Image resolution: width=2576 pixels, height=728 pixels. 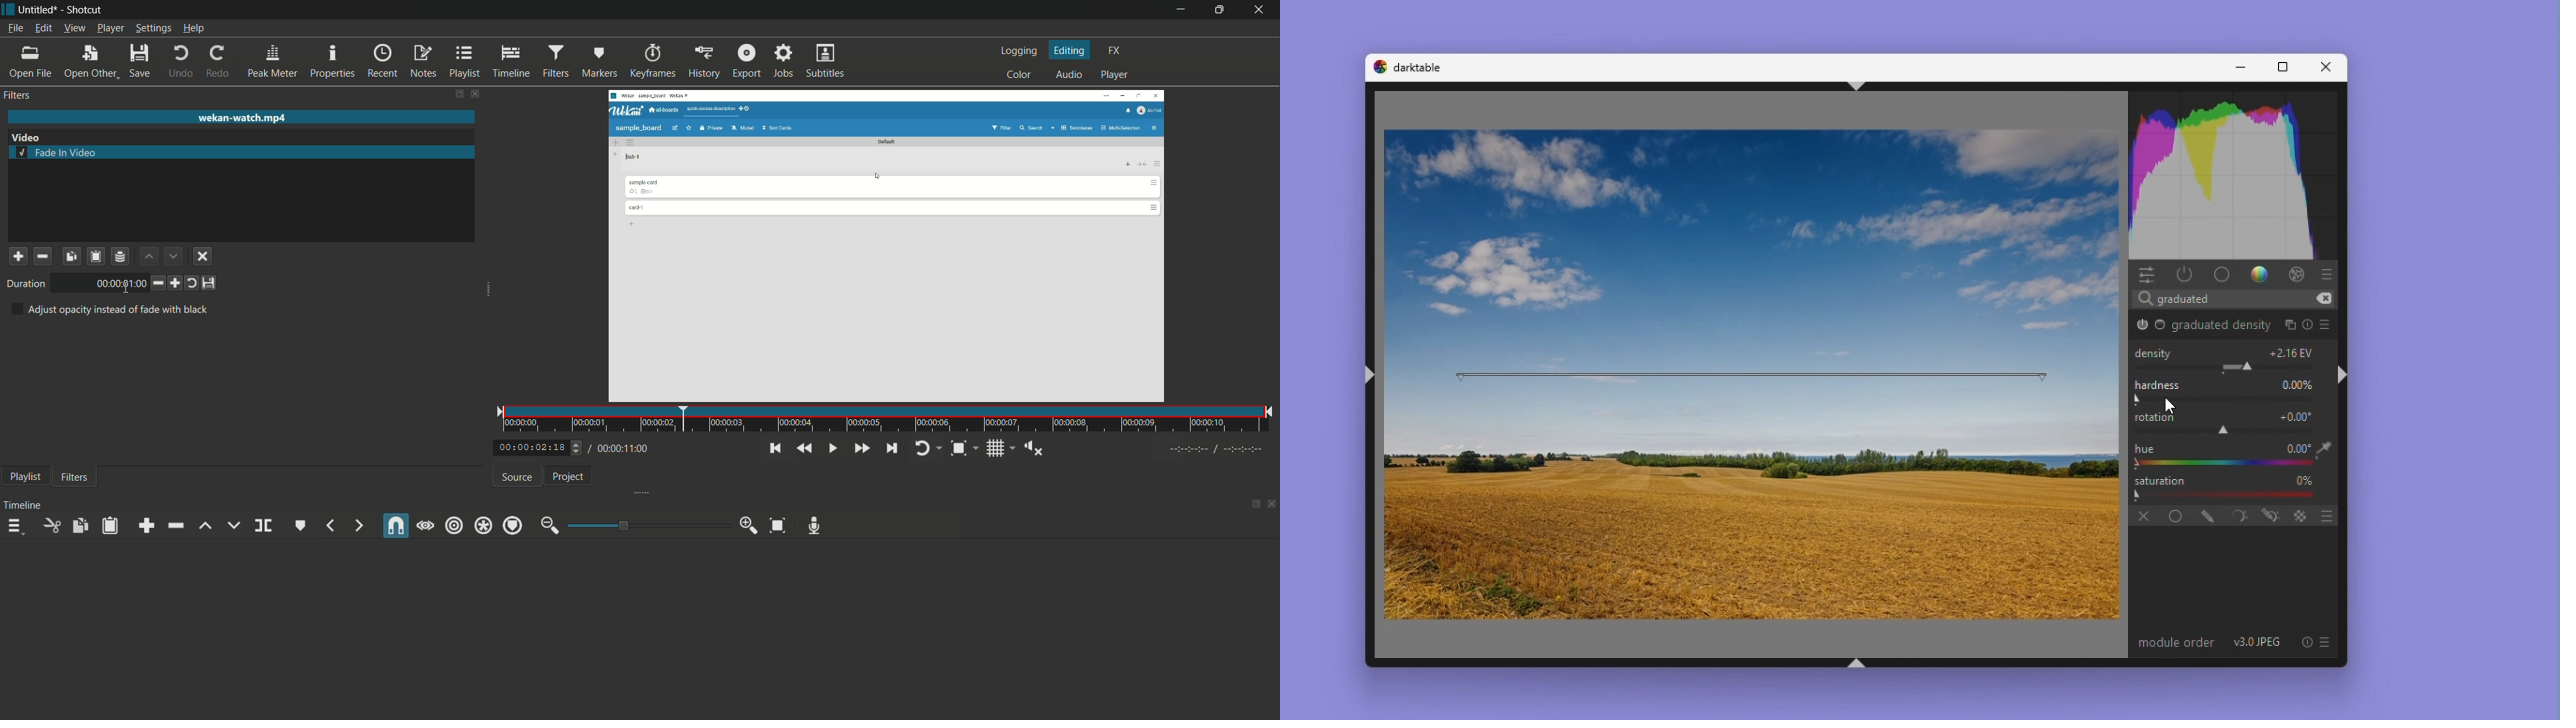 What do you see at coordinates (35, 10) in the screenshot?
I see `project name` at bounding box center [35, 10].